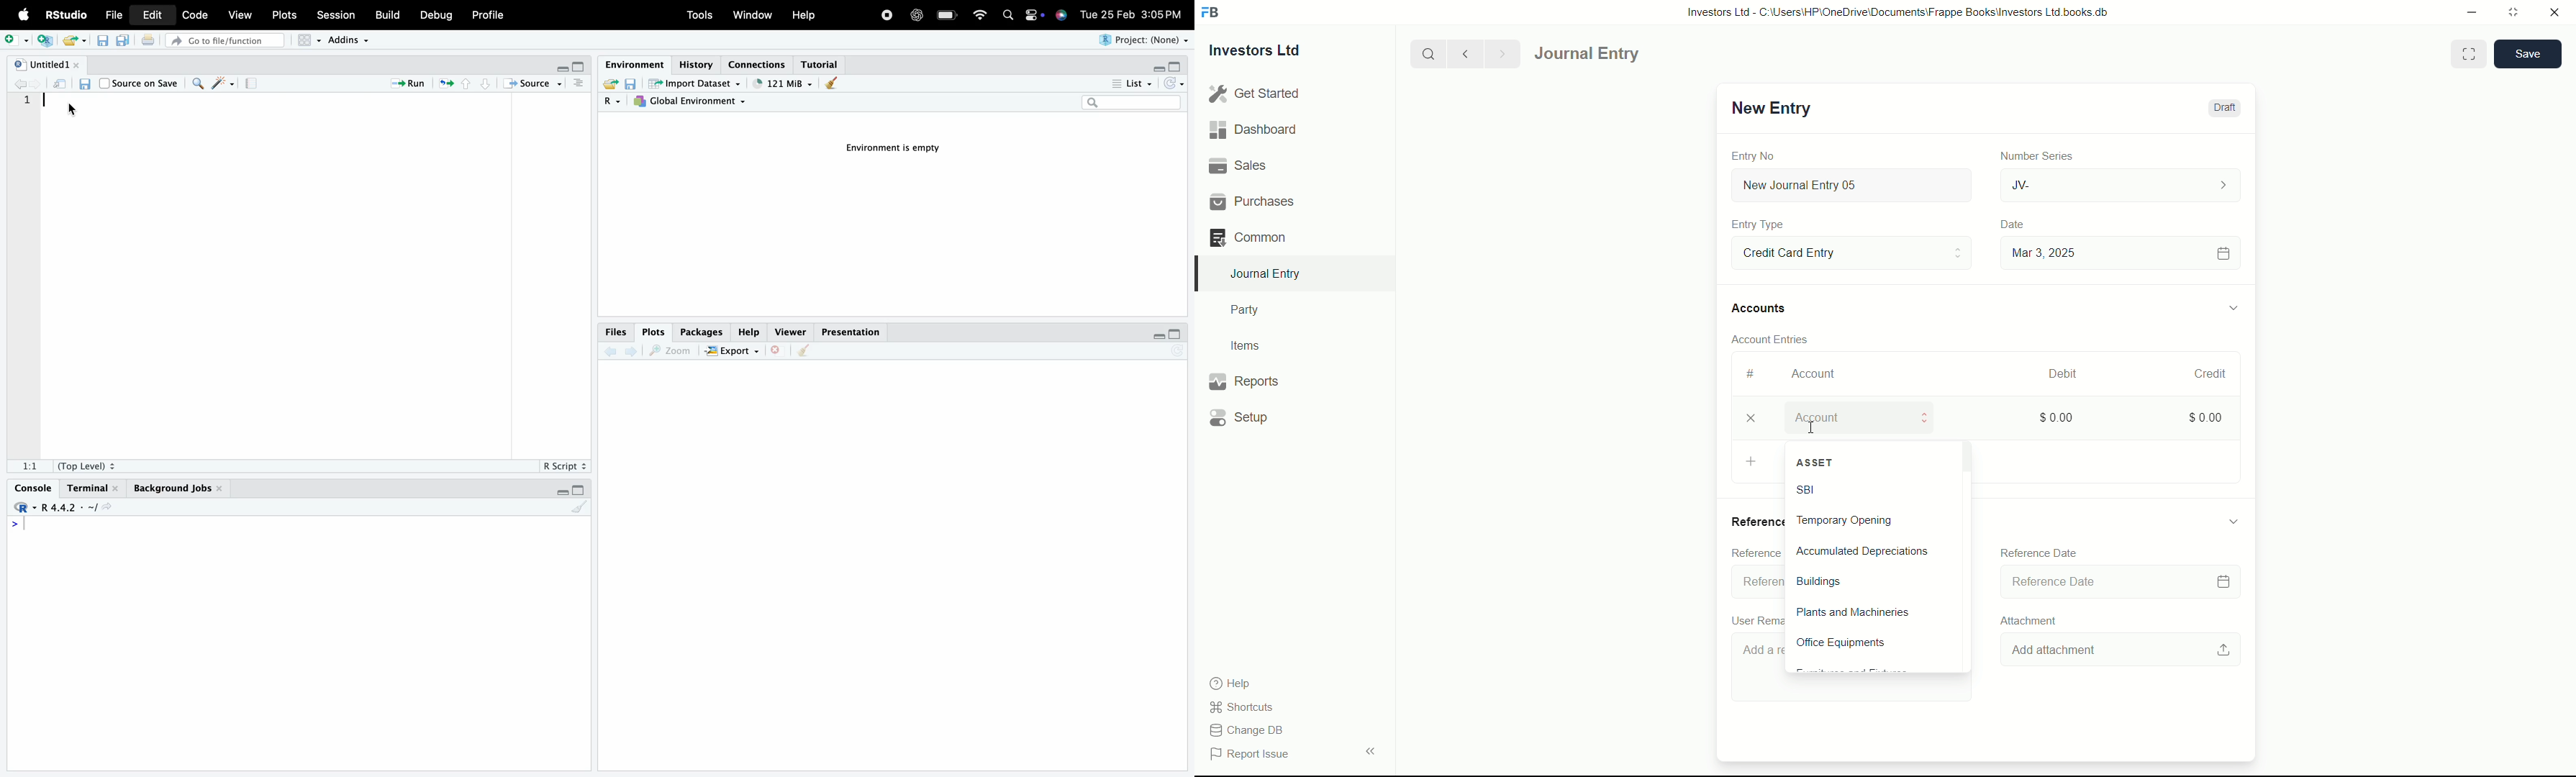  Describe the element at coordinates (1061, 17) in the screenshot. I see `Siri Assistant` at that location.